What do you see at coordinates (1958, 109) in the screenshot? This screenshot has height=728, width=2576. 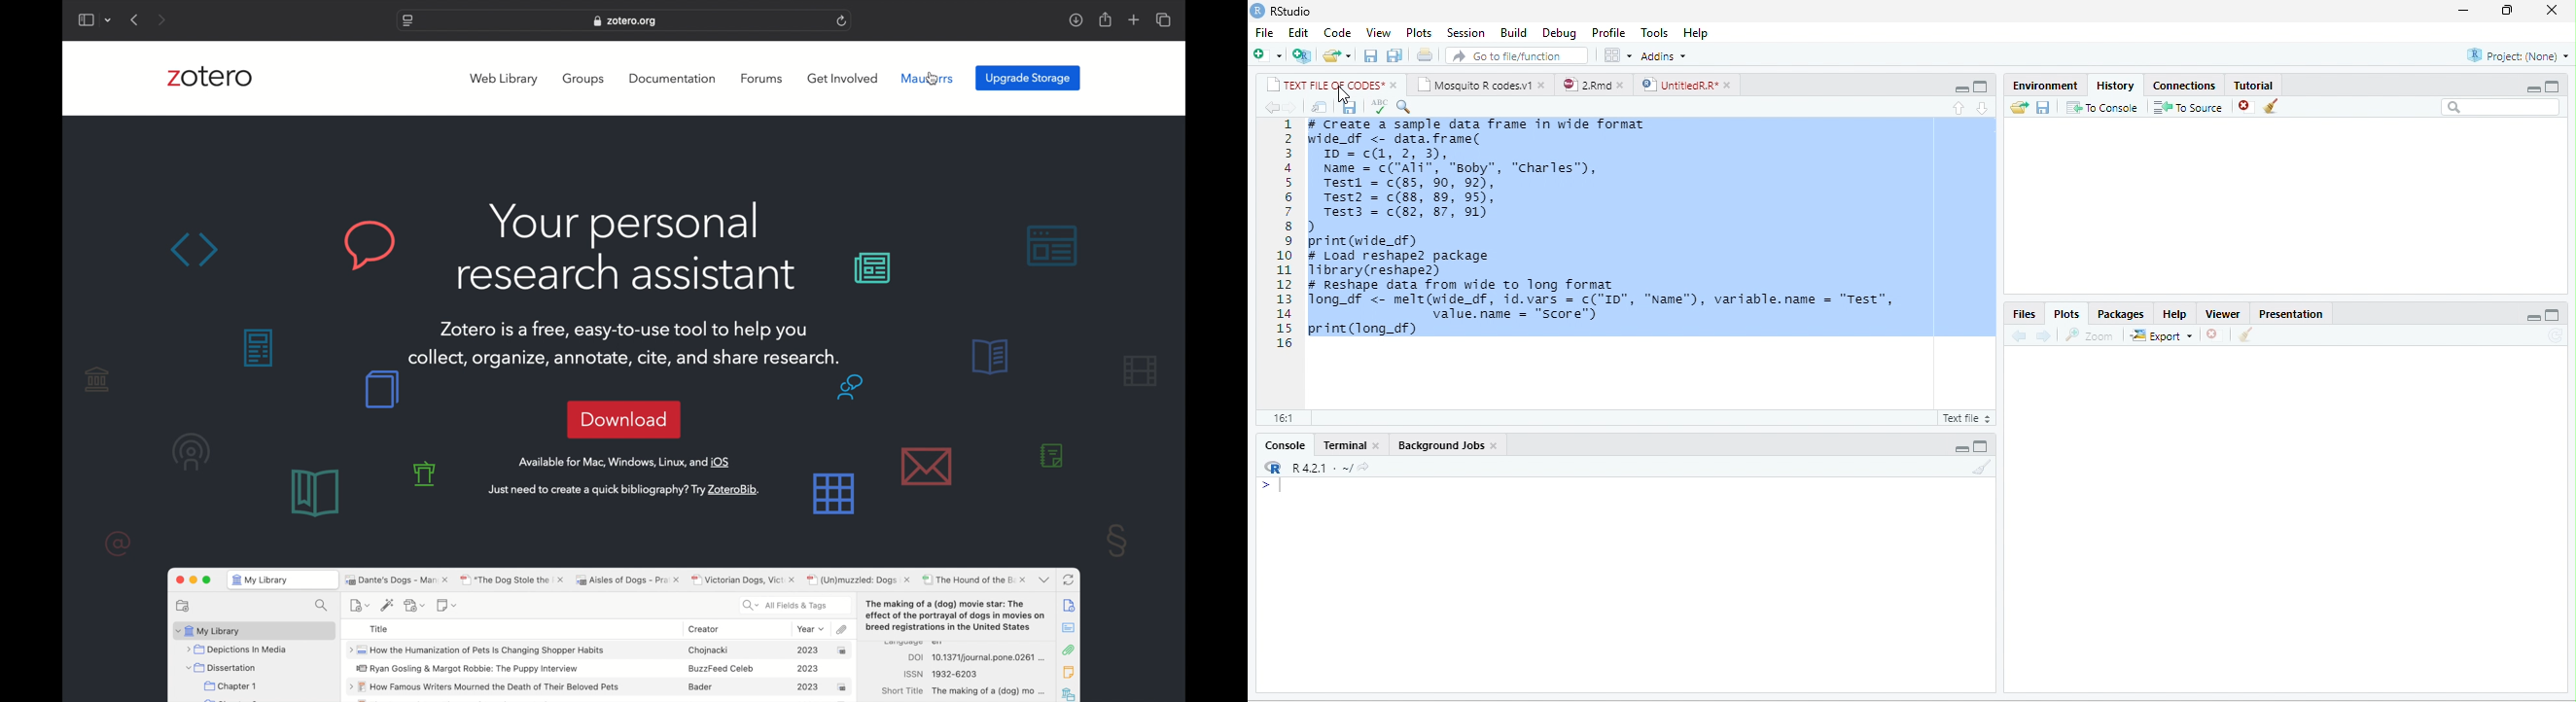 I see `up` at bounding box center [1958, 109].